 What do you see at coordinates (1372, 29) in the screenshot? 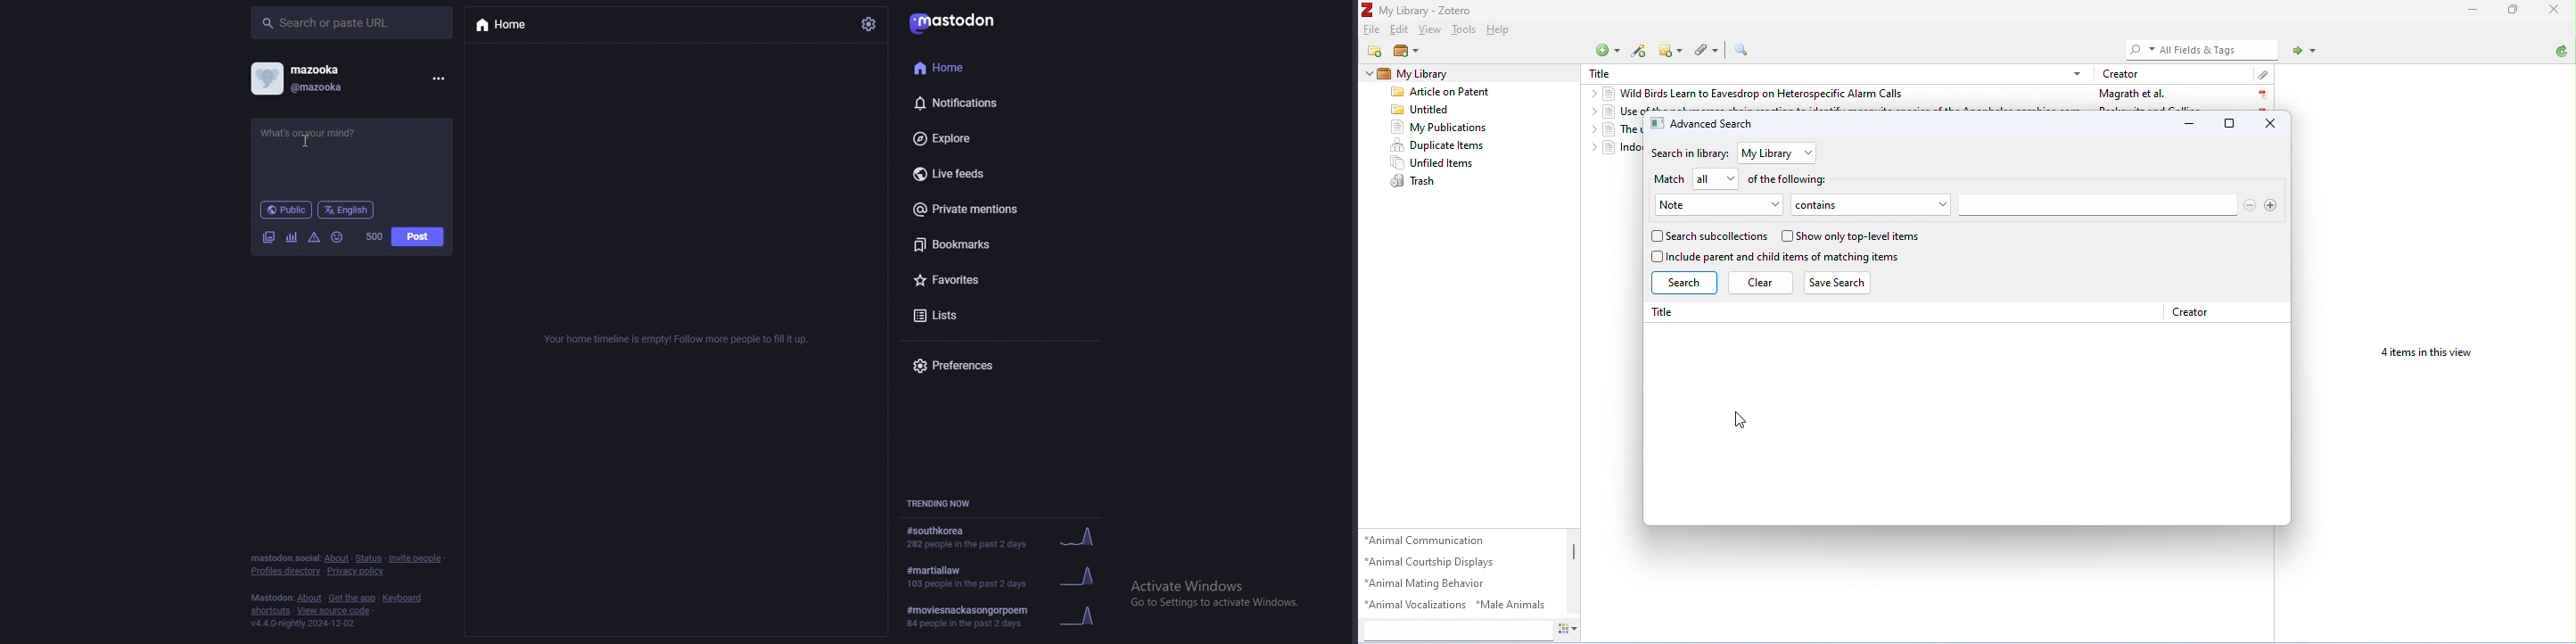
I see `file` at bounding box center [1372, 29].